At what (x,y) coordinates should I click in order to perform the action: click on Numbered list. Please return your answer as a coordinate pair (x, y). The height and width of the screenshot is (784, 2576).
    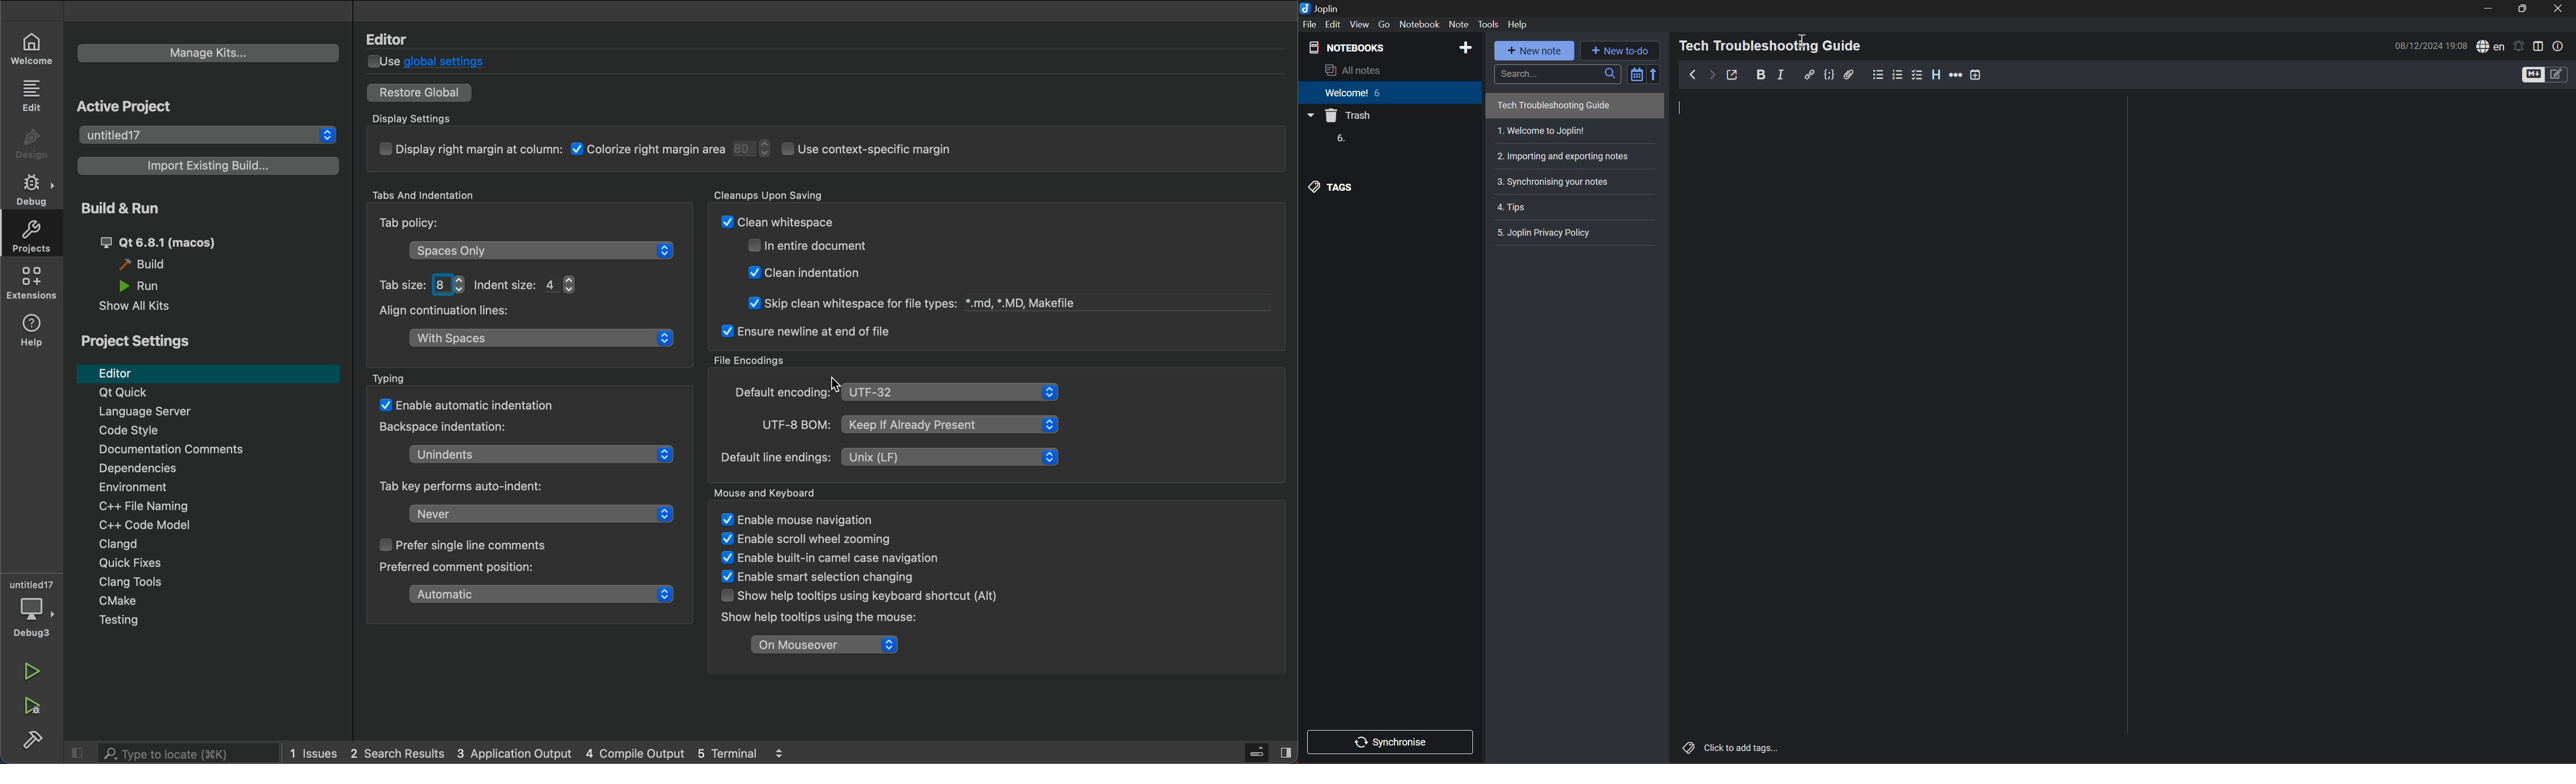
    Looking at the image, I should click on (1898, 74).